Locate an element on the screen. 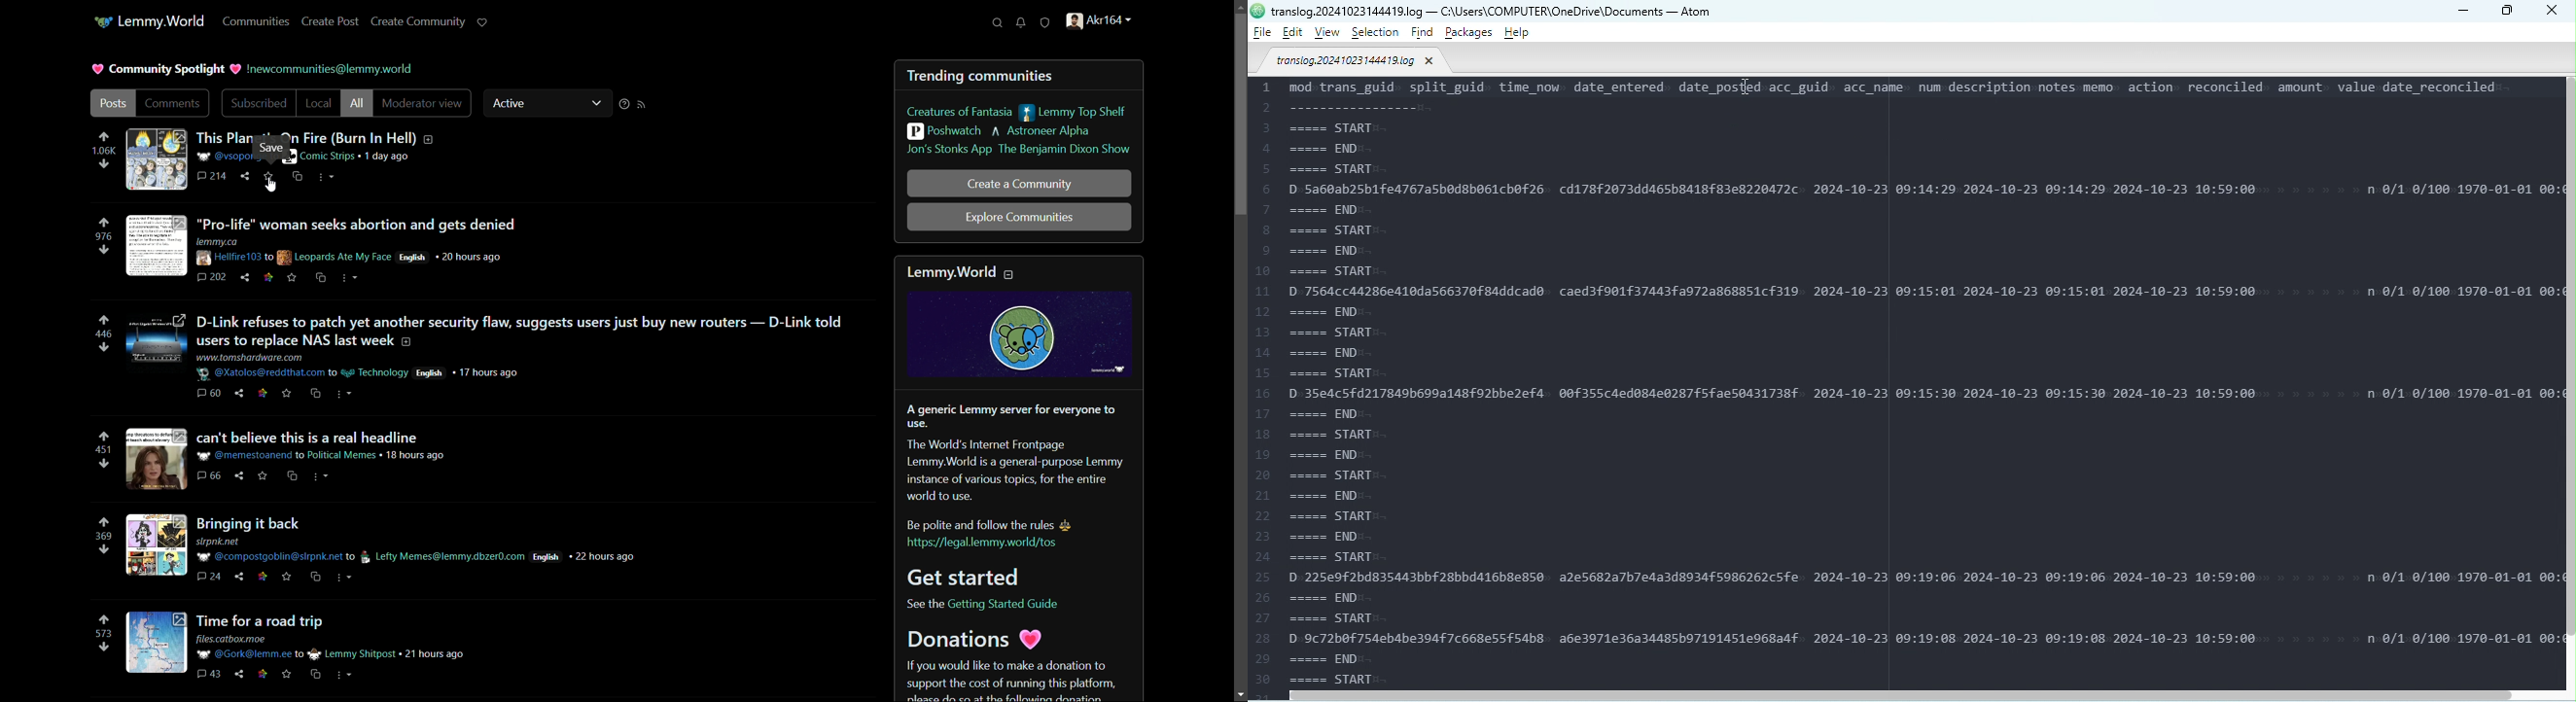 This screenshot has height=728, width=2576. star mark is located at coordinates (271, 179).